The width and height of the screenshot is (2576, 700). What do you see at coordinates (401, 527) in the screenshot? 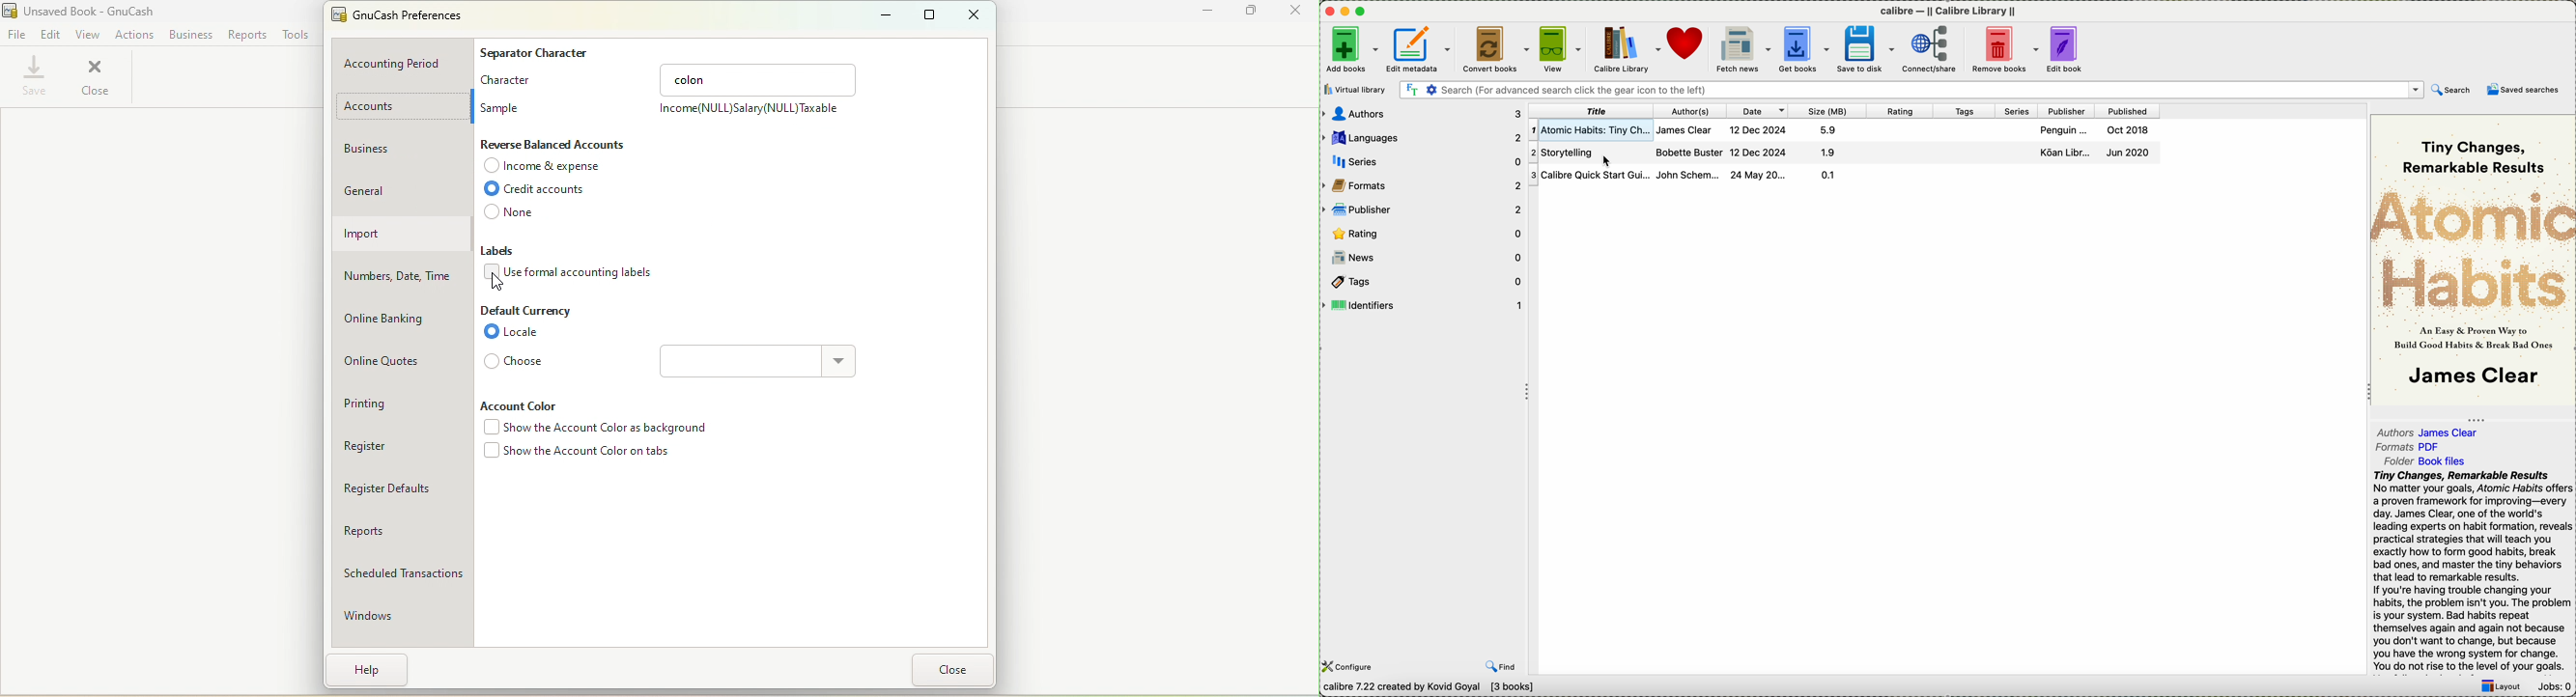
I see `Reports` at bounding box center [401, 527].